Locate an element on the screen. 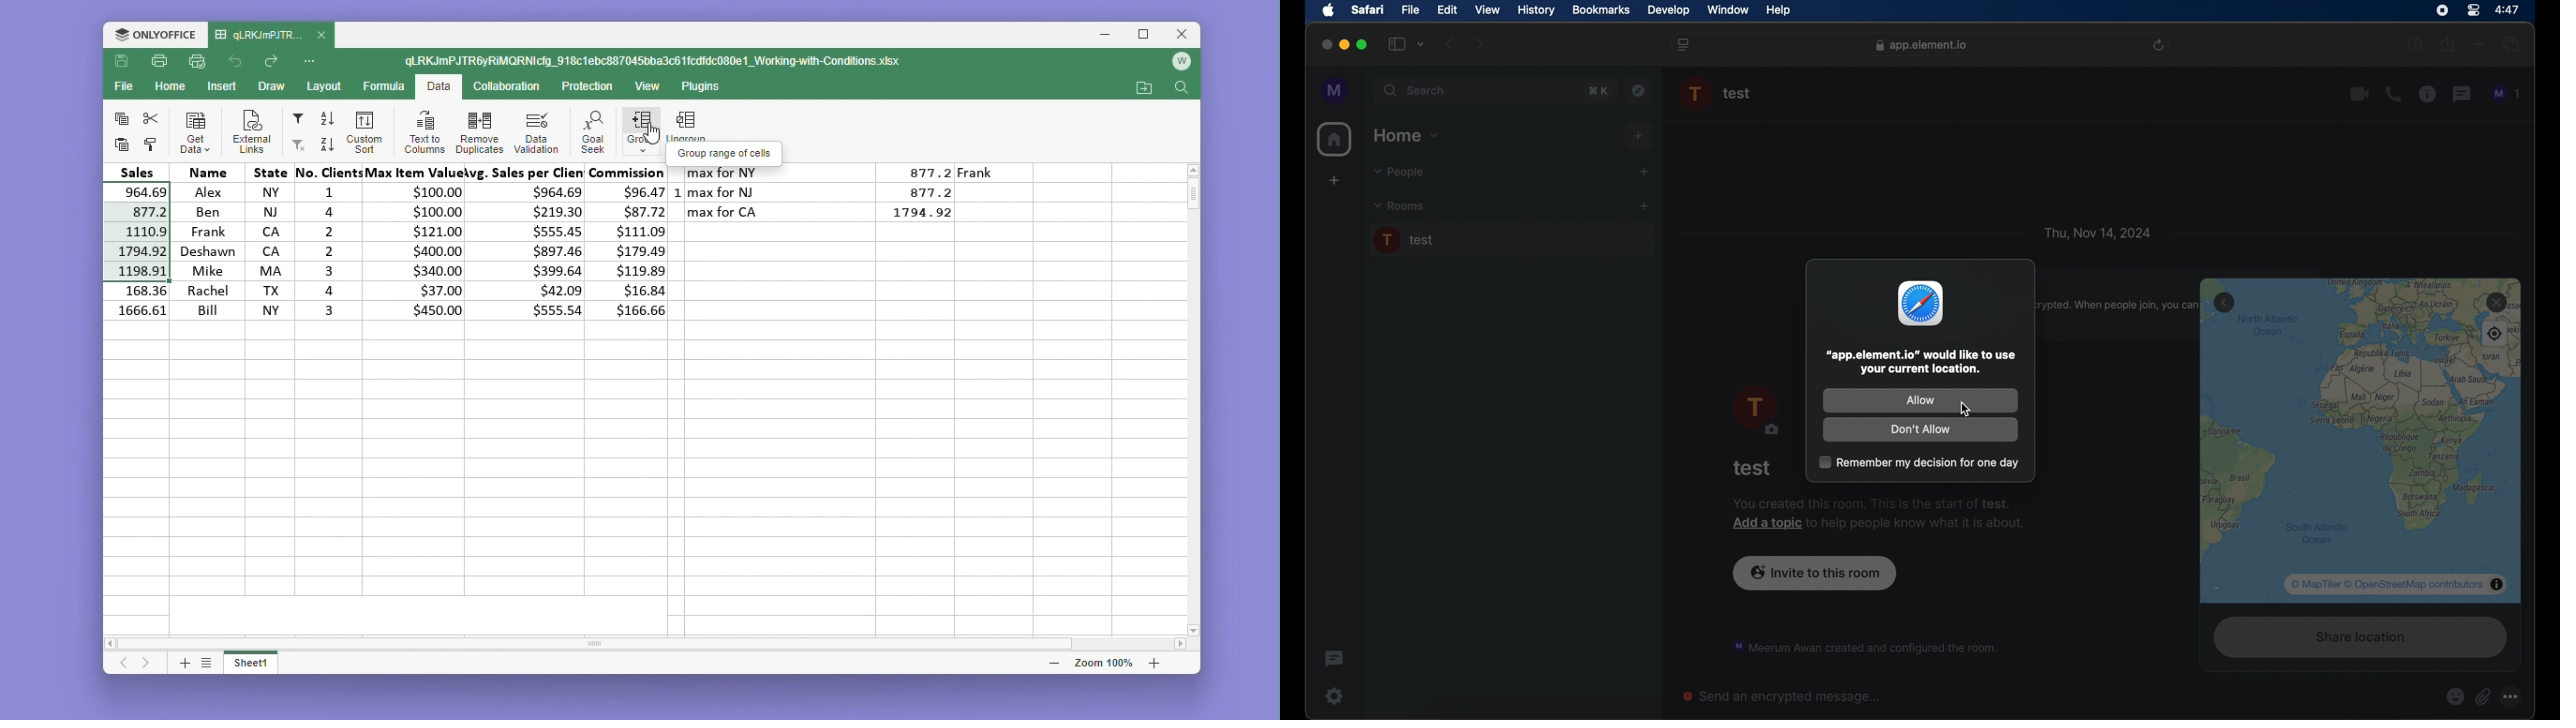 The width and height of the screenshot is (2576, 728). view is located at coordinates (1488, 9).